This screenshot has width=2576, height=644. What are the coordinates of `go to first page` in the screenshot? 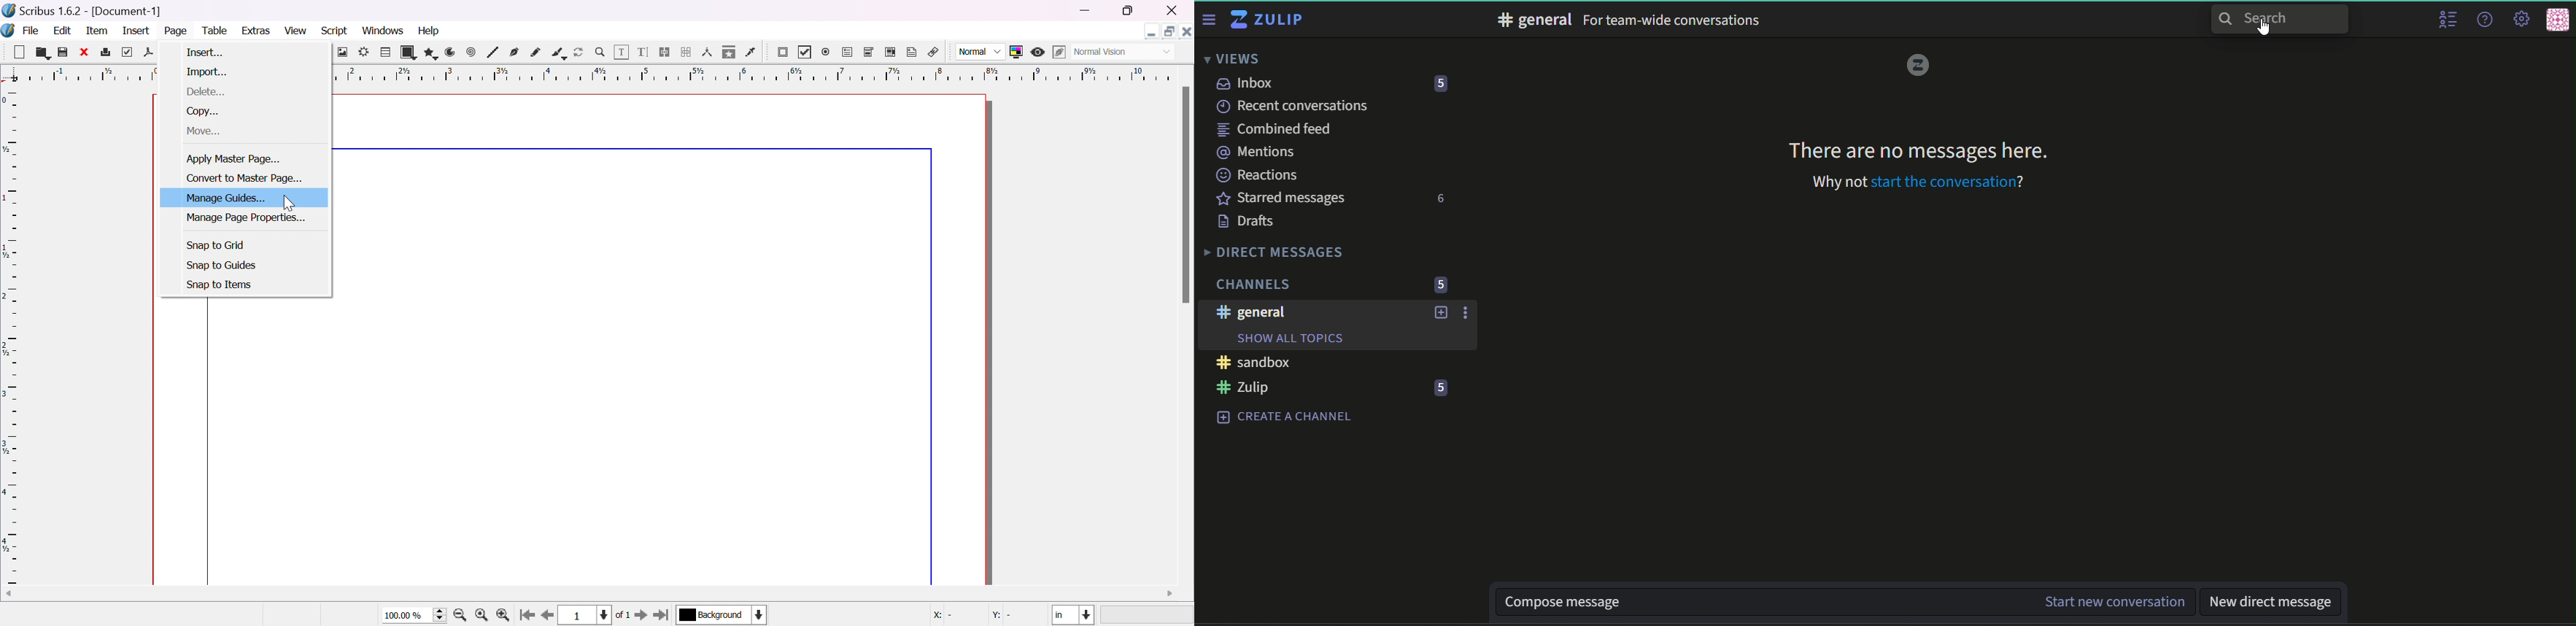 It's located at (526, 614).